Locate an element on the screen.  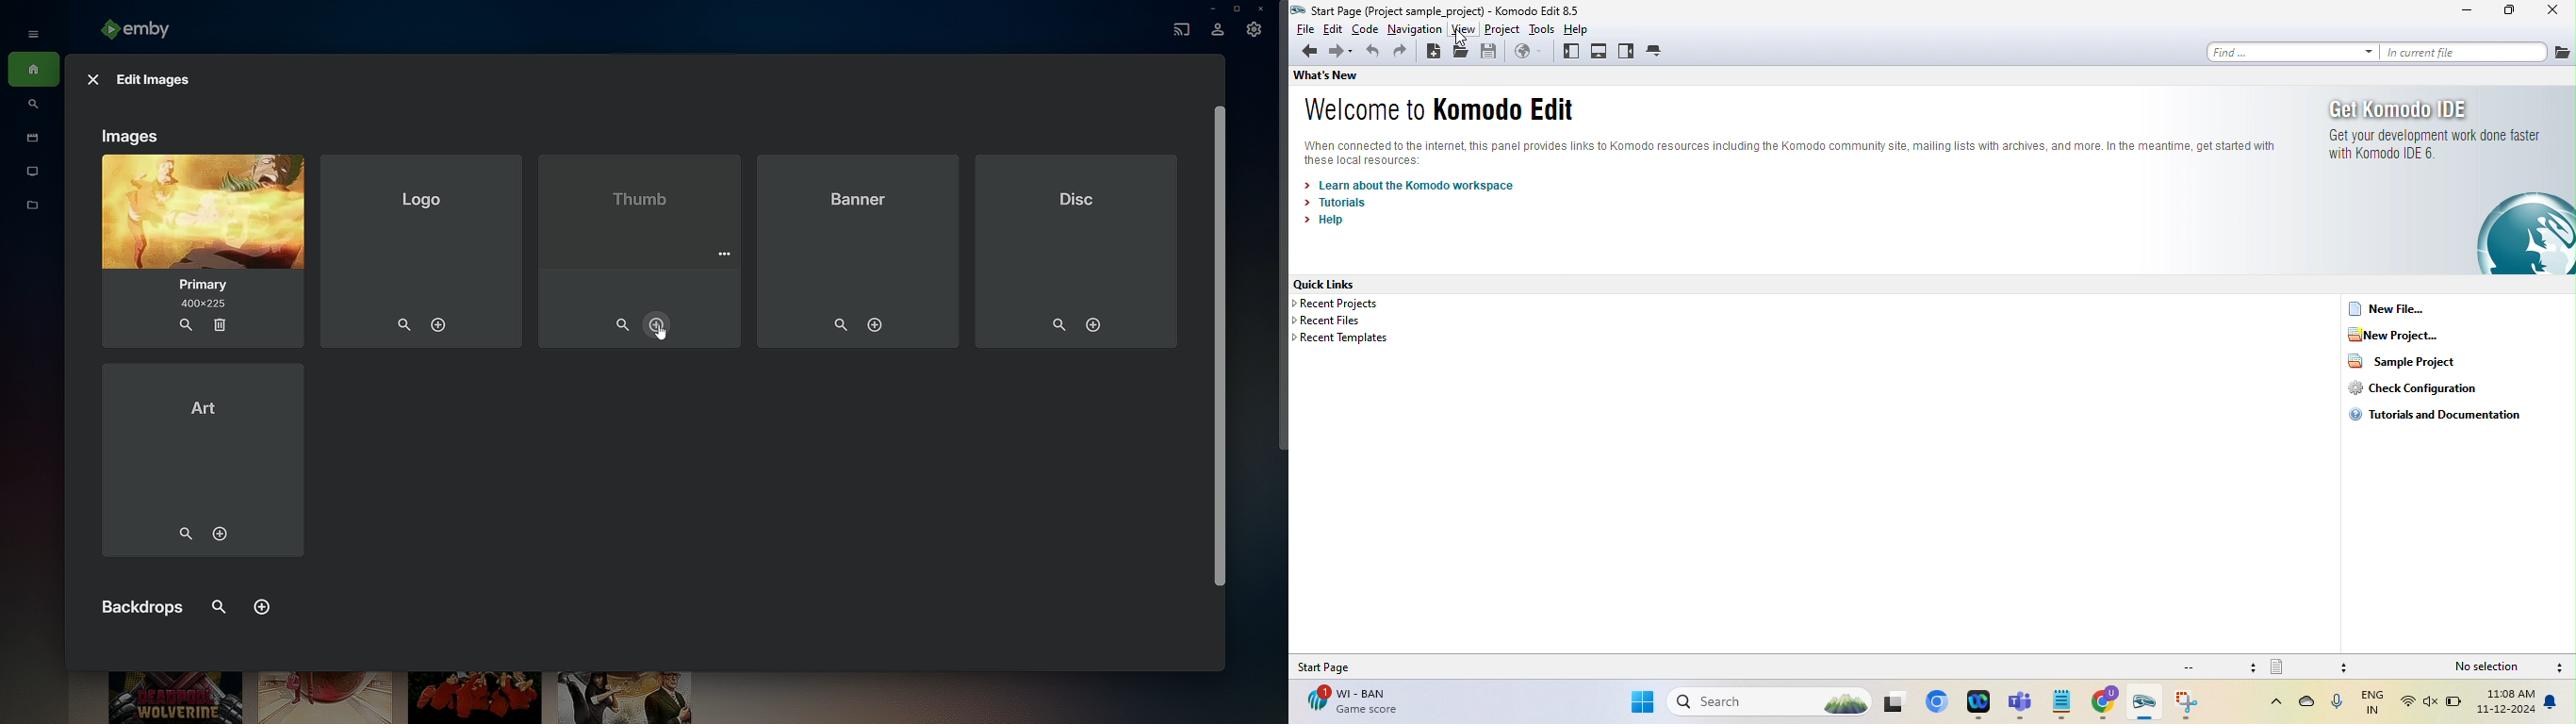
Banner is located at coordinates (860, 251).